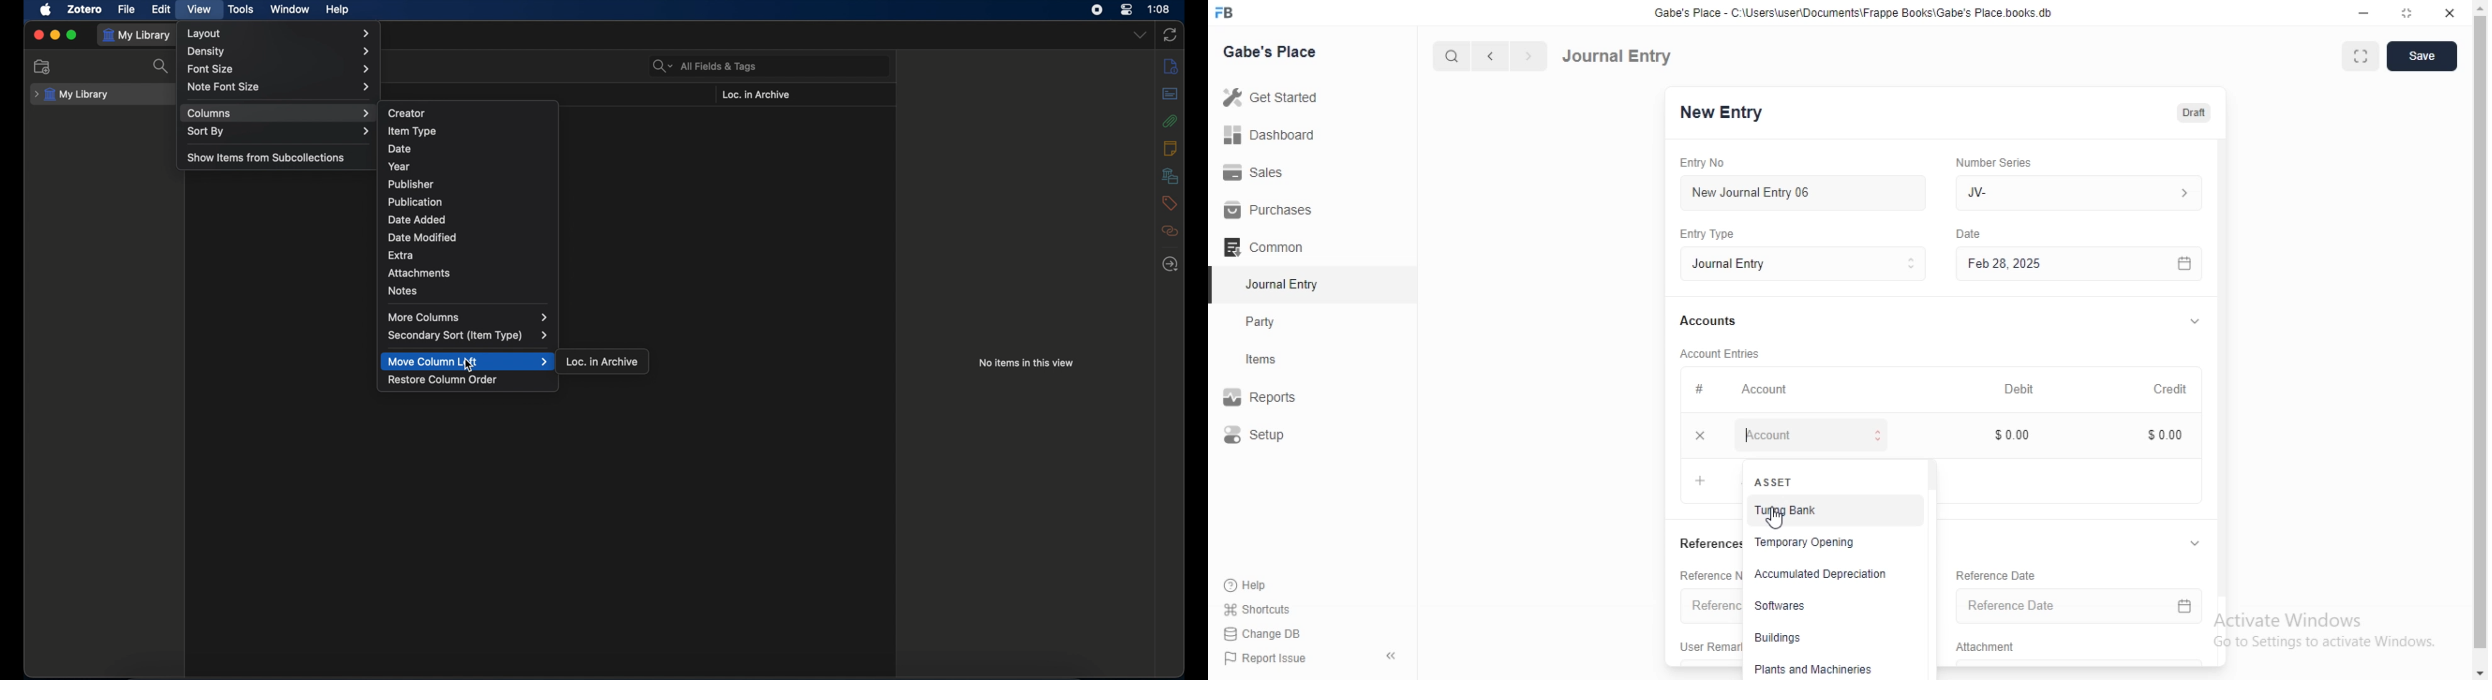 The image size is (2492, 700). Describe the element at coordinates (1829, 605) in the screenshot. I see `Softwares` at that location.